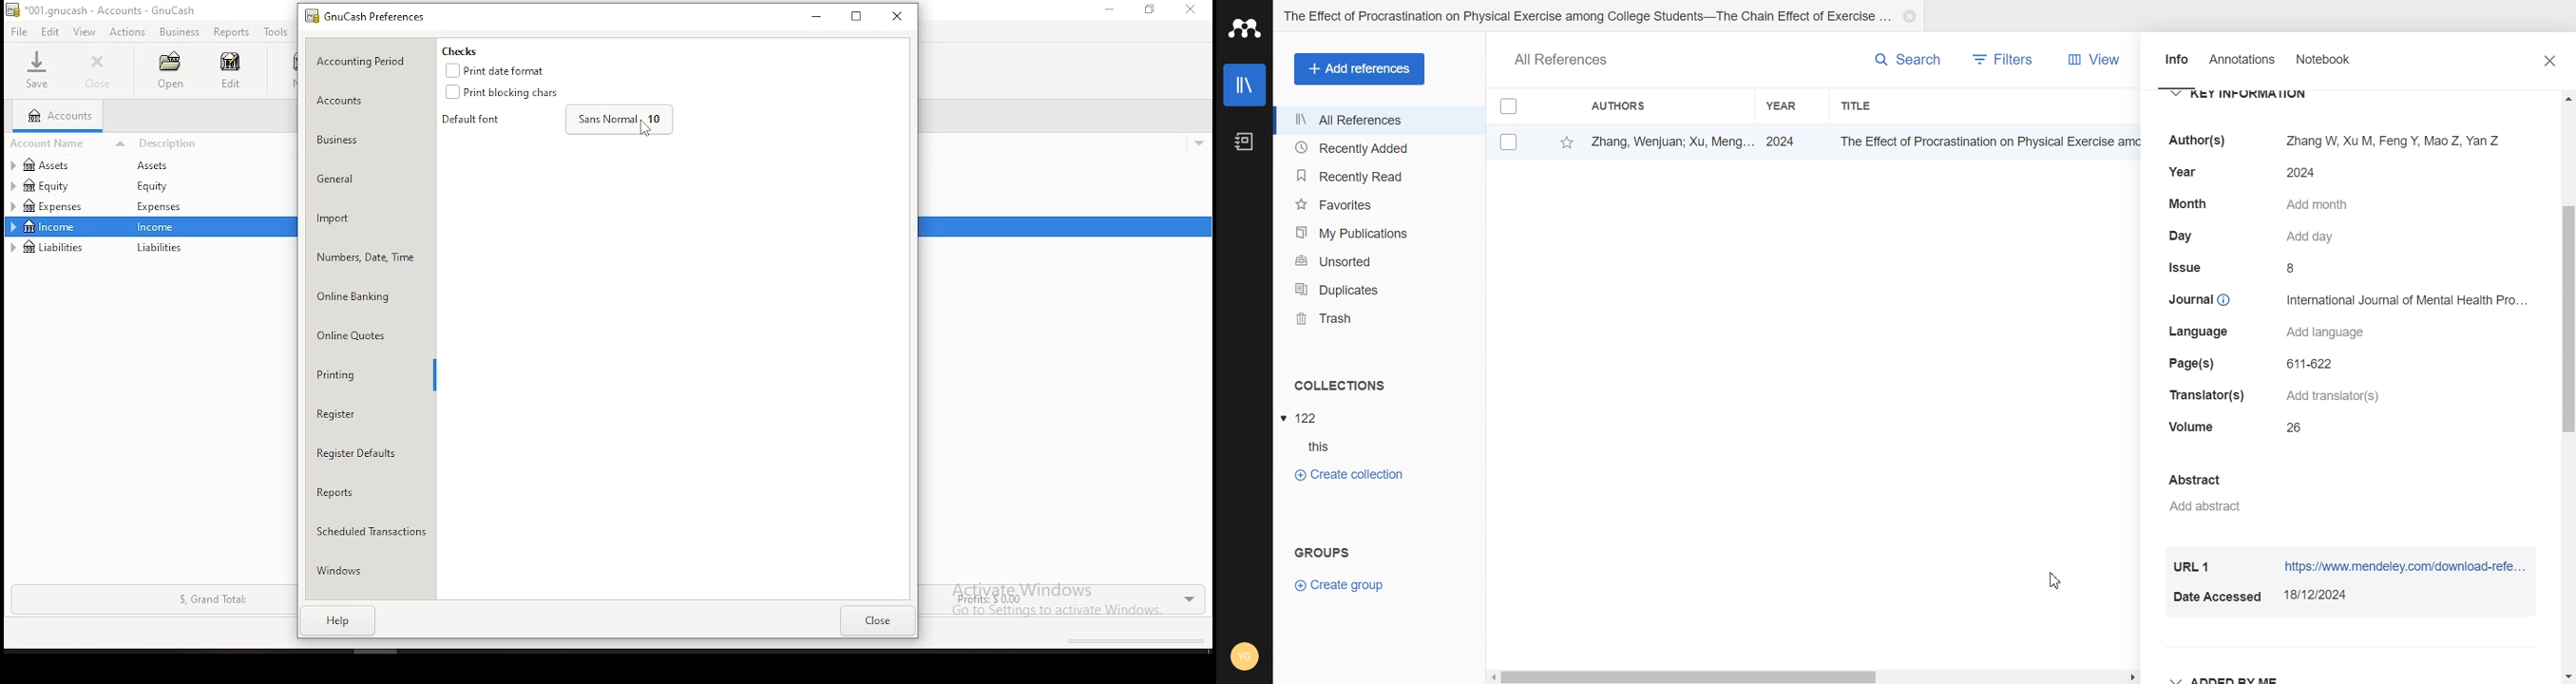 This screenshot has width=2576, height=700. What do you see at coordinates (1246, 29) in the screenshot?
I see `Logo` at bounding box center [1246, 29].